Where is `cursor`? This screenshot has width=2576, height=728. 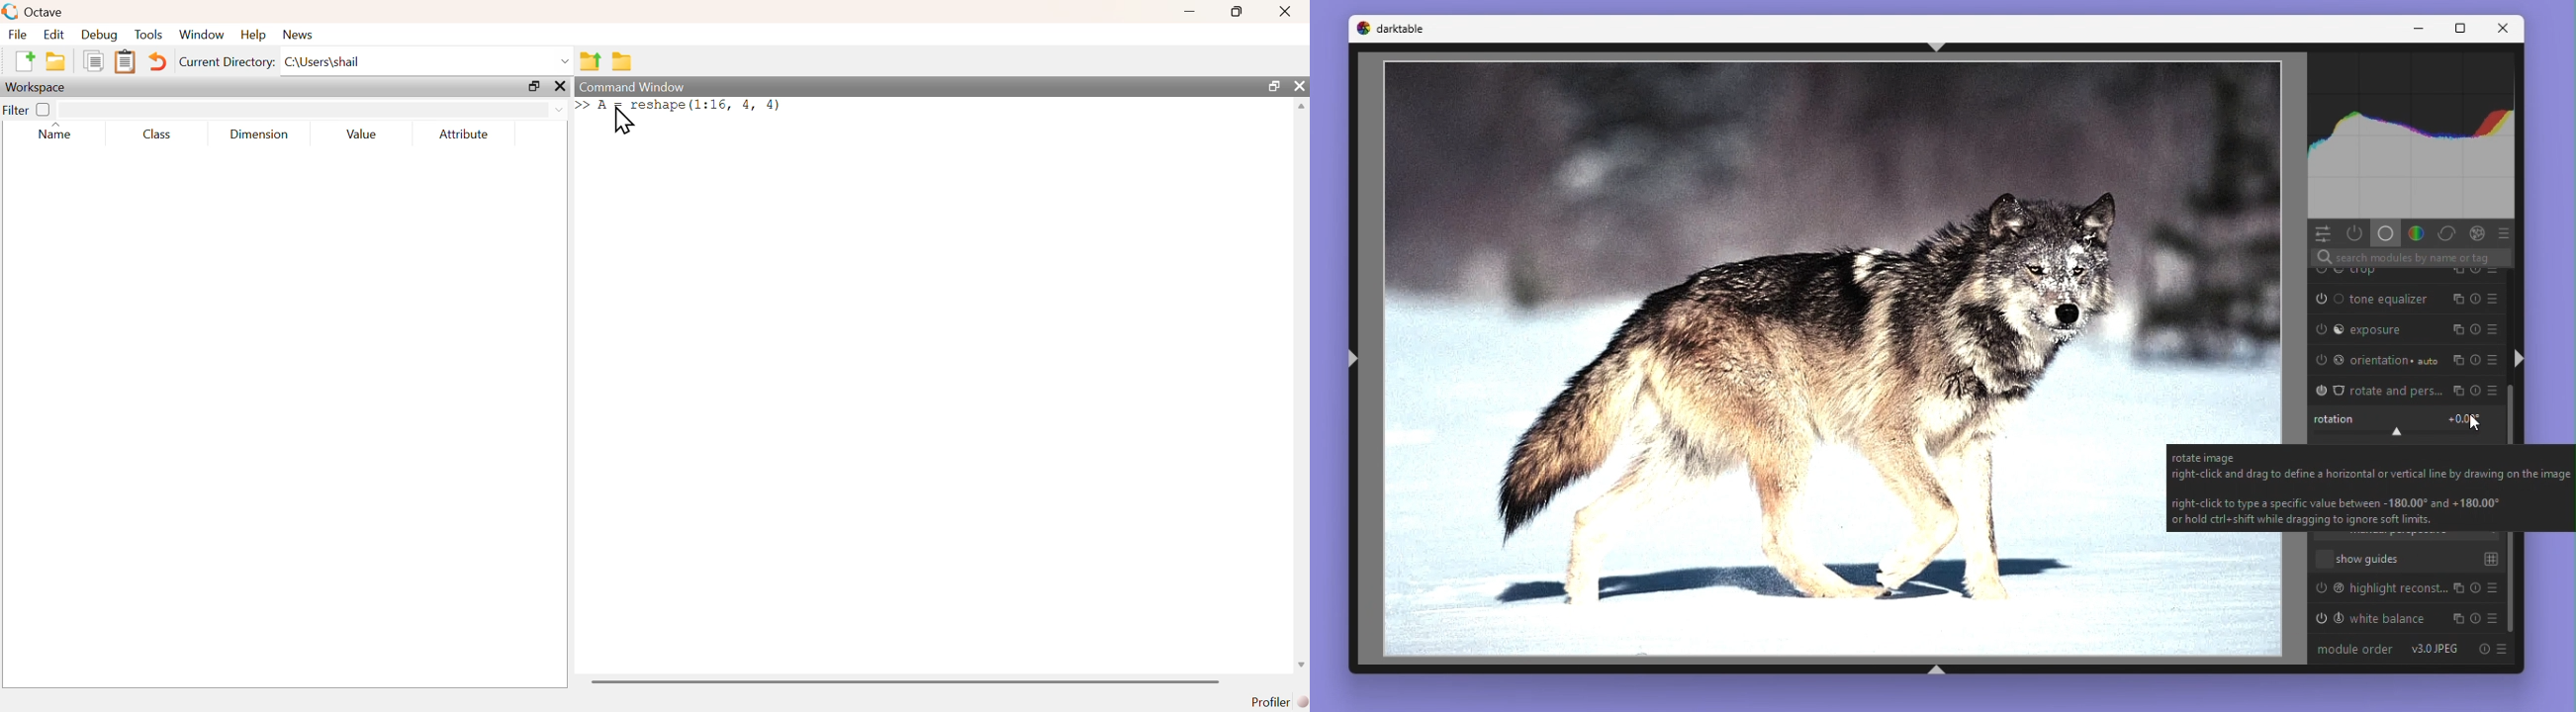
cursor is located at coordinates (624, 123).